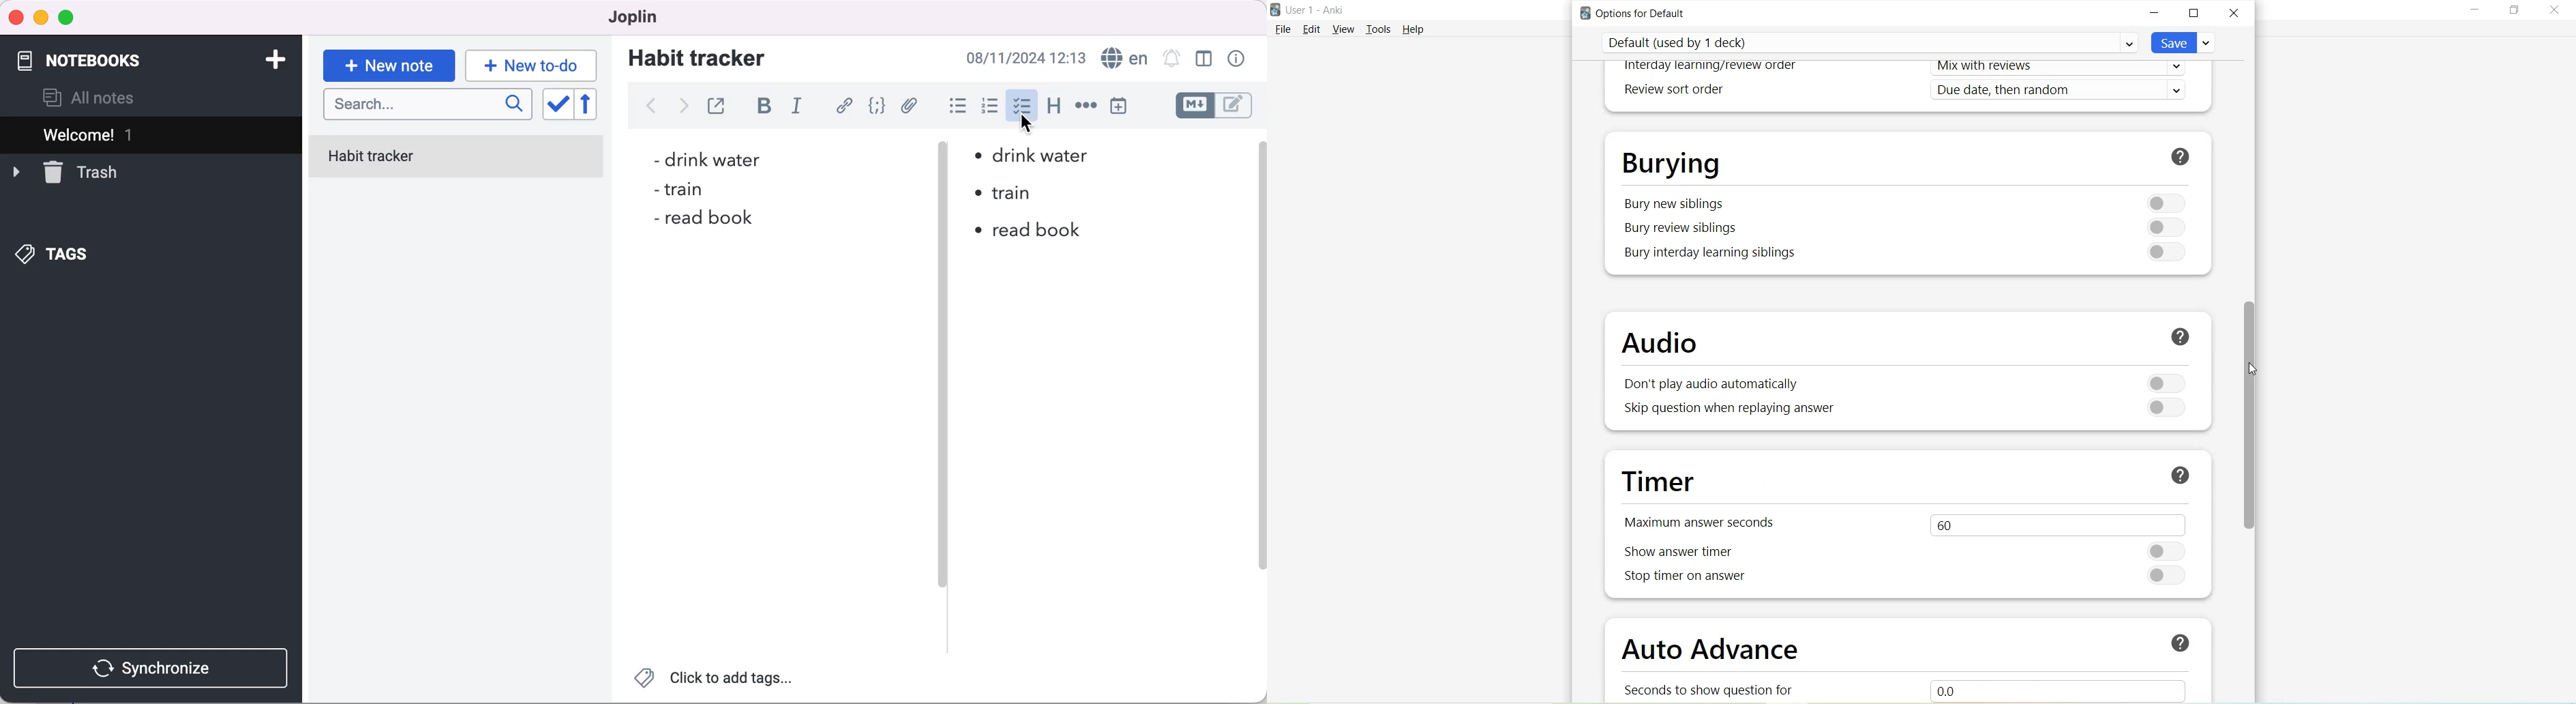  What do you see at coordinates (40, 18) in the screenshot?
I see `minimize` at bounding box center [40, 18].